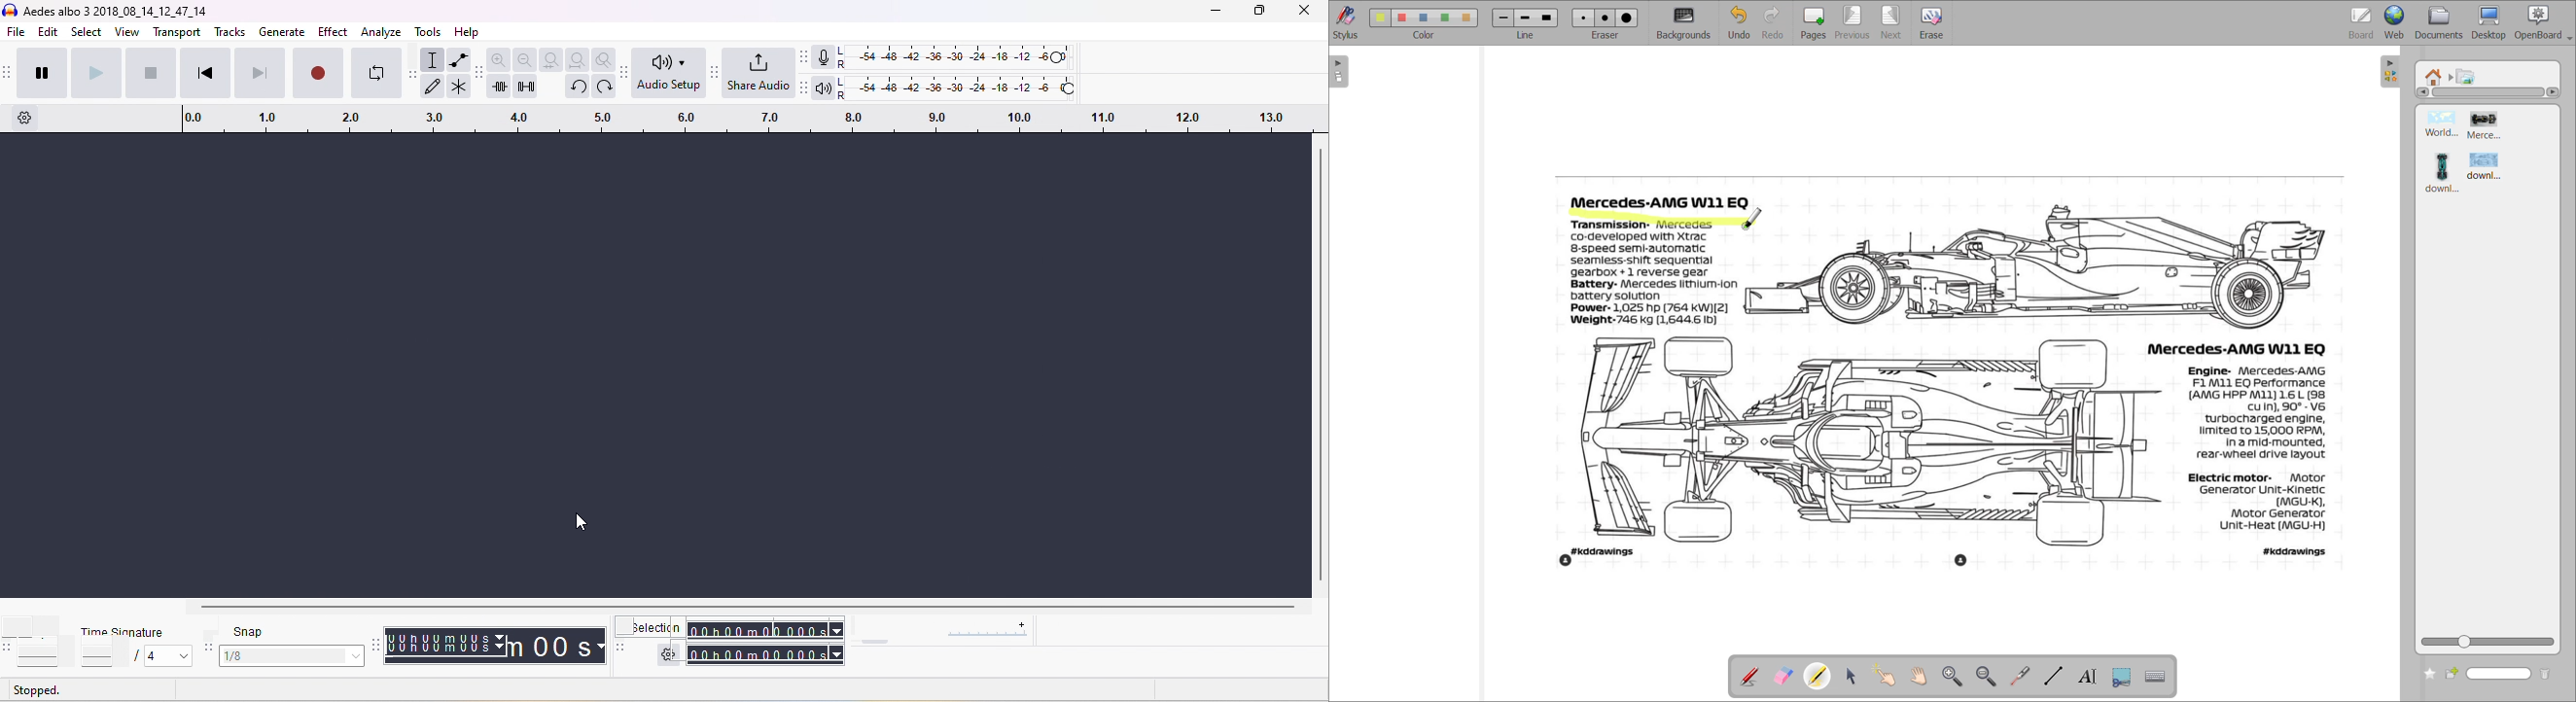 This screenshot has height=728, width=2576. I want to click on effect, so click(333, 31).